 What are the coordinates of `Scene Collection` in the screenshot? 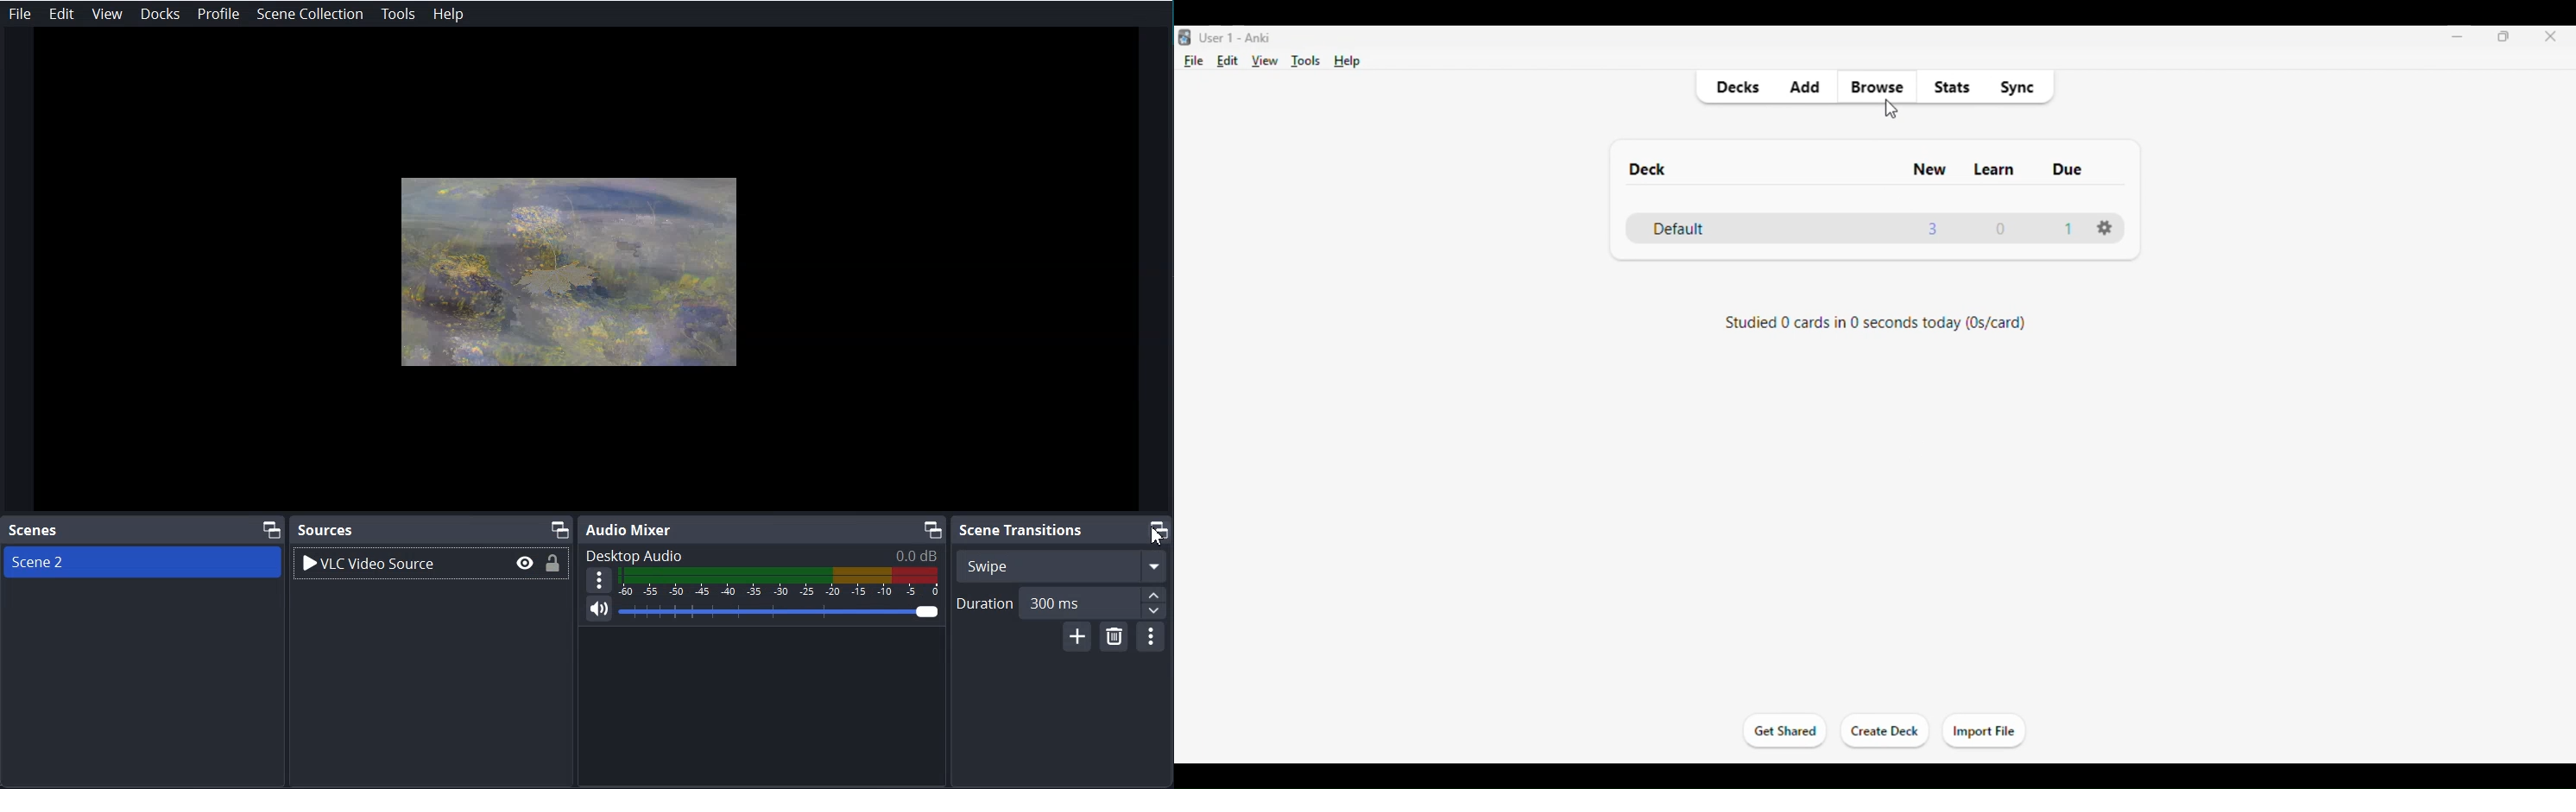 It's located at (309, 14).